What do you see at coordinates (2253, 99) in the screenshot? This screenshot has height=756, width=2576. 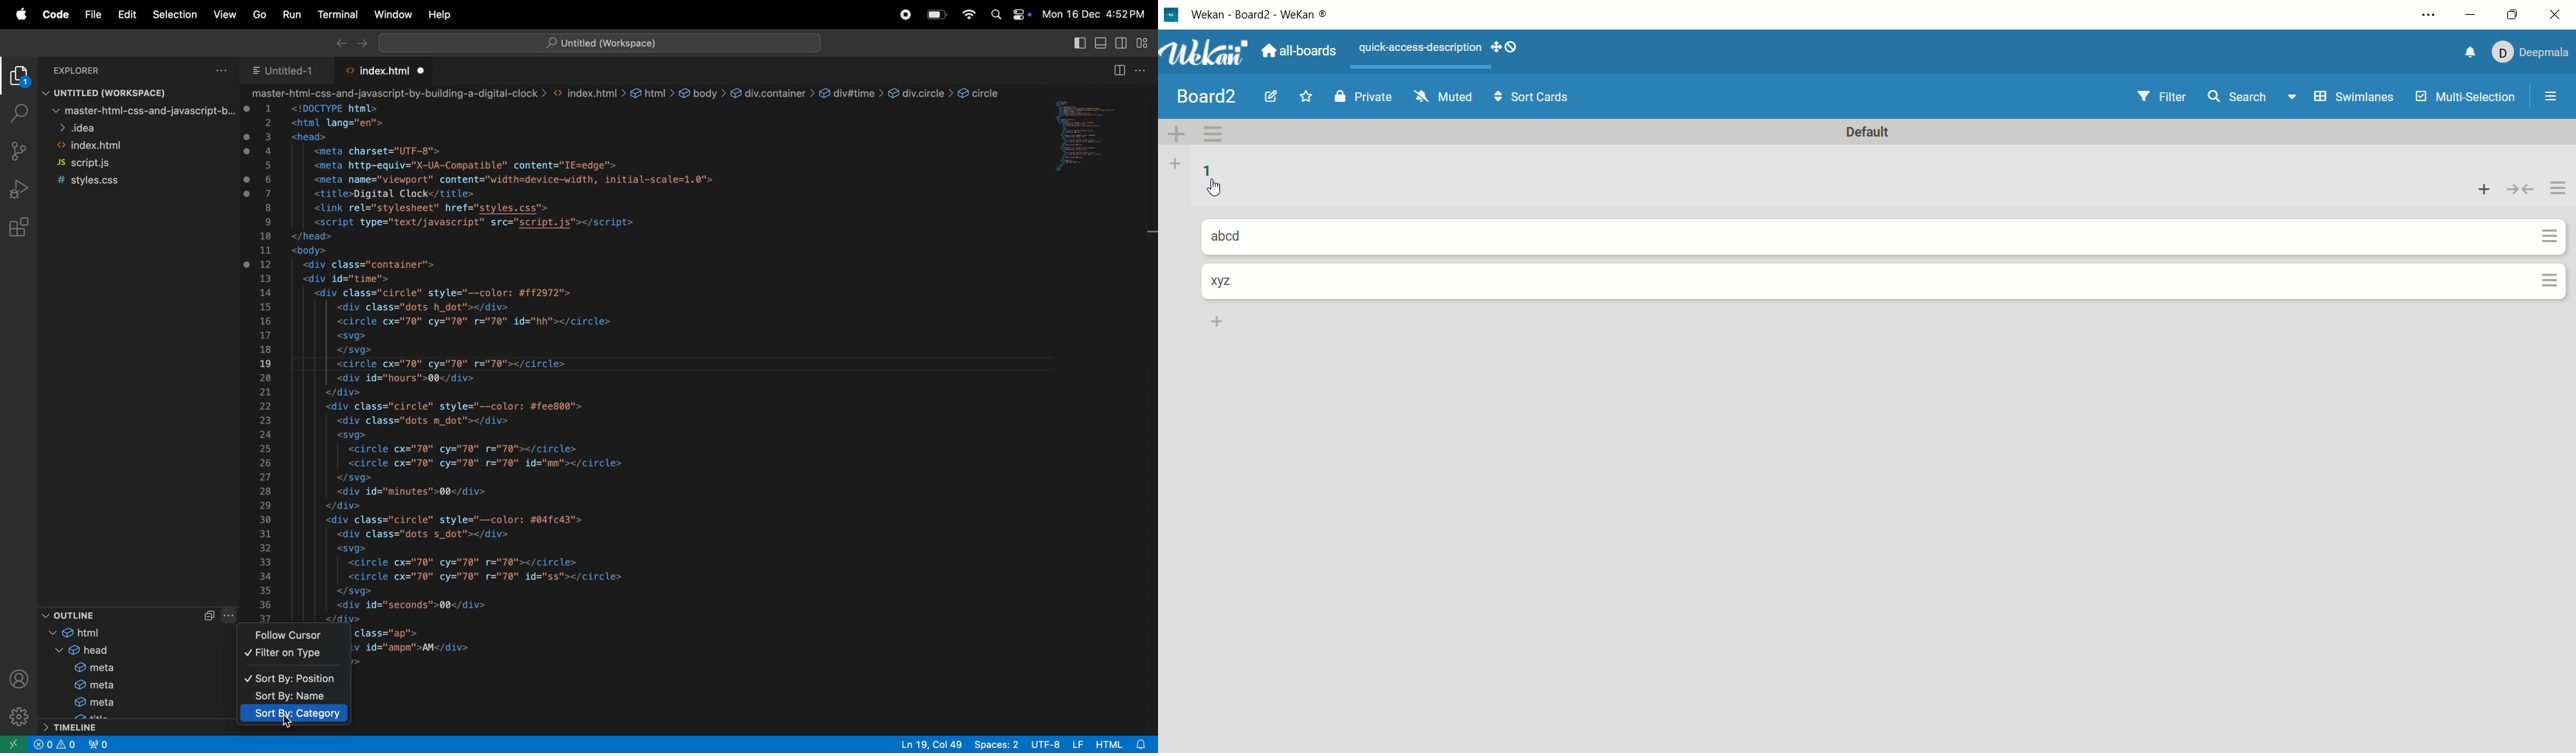 I see `search` at bounding box center [2253, 99].